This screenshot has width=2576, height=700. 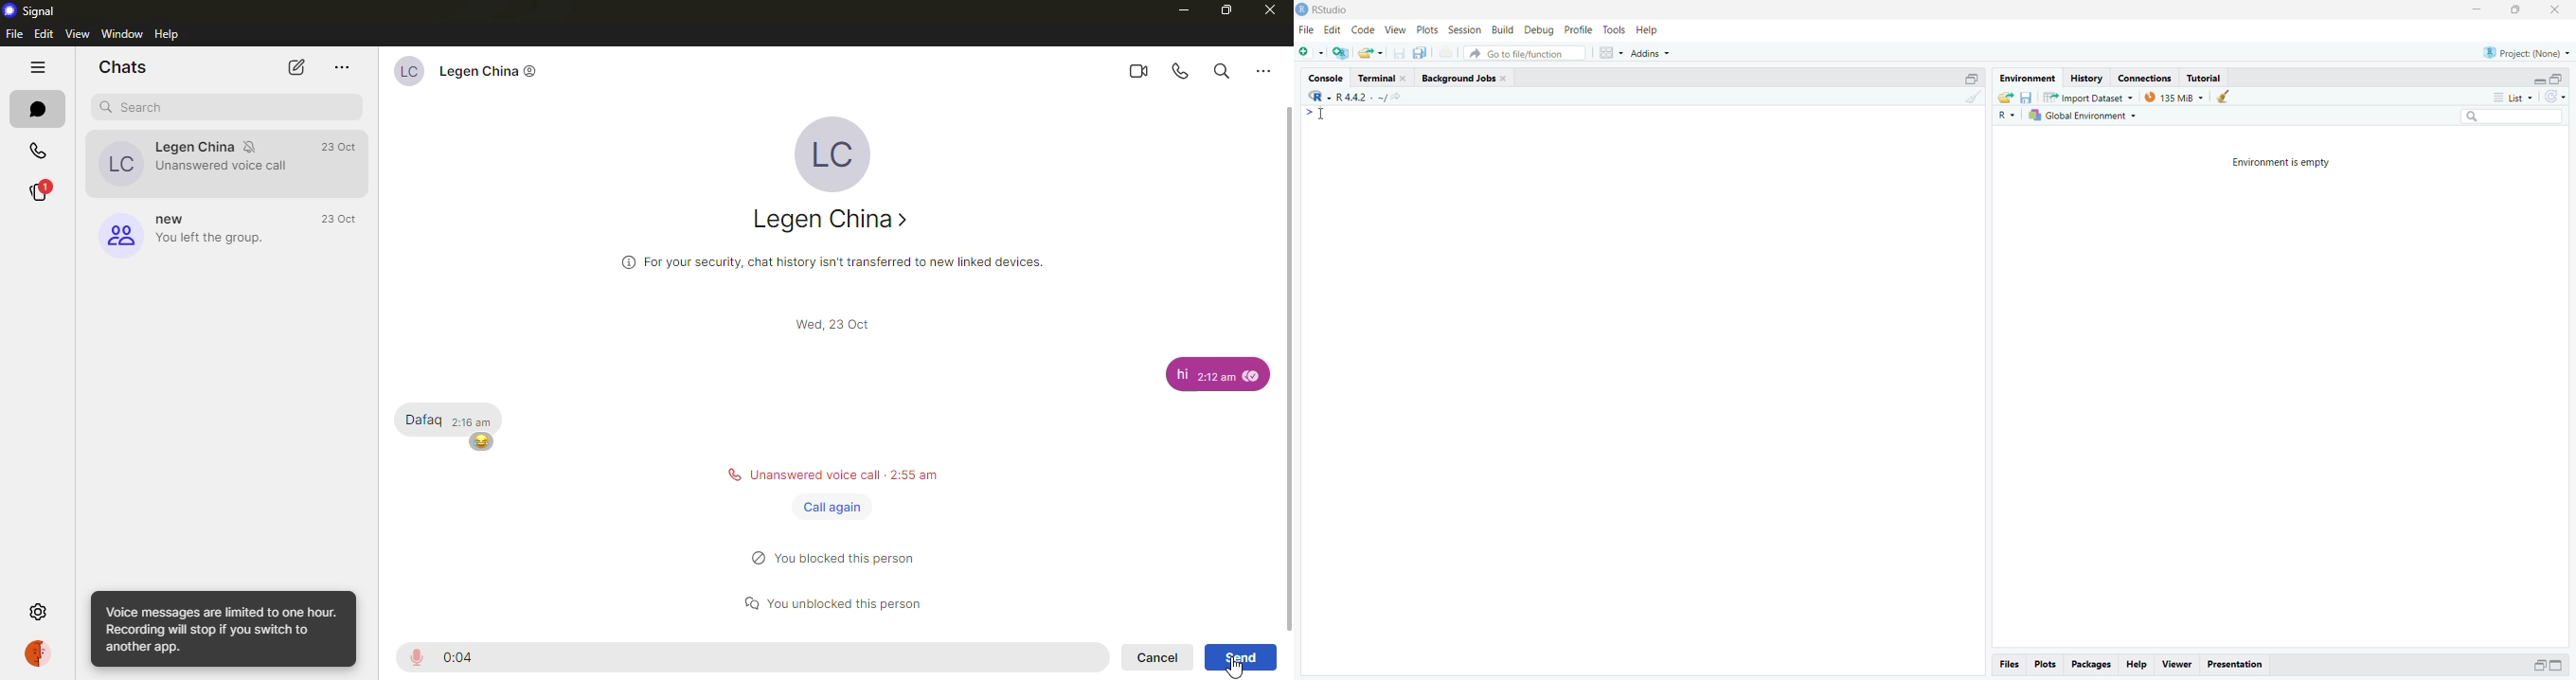 I want to click on Save current document (Ctrl + S), so click(x=1403, y=53).